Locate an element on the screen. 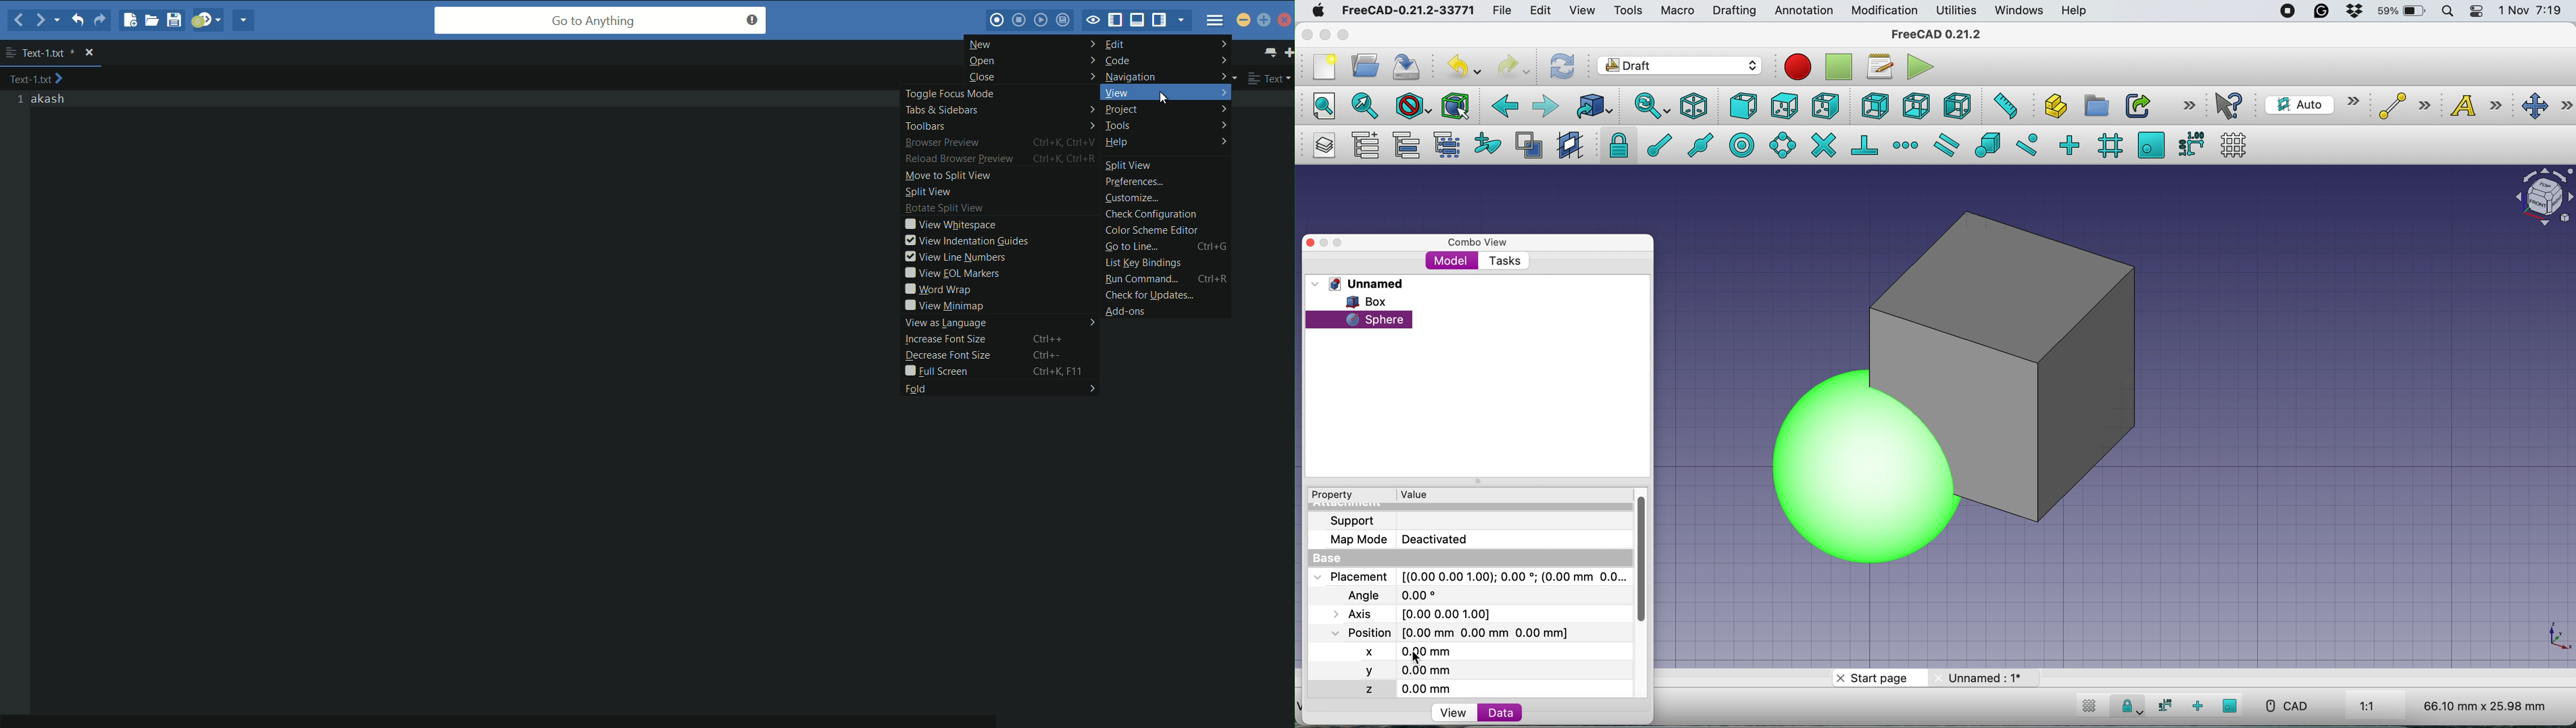 Image resolution: width=2576 pixels, height=728 pixels. create part is located at coordinates (2053, 108).